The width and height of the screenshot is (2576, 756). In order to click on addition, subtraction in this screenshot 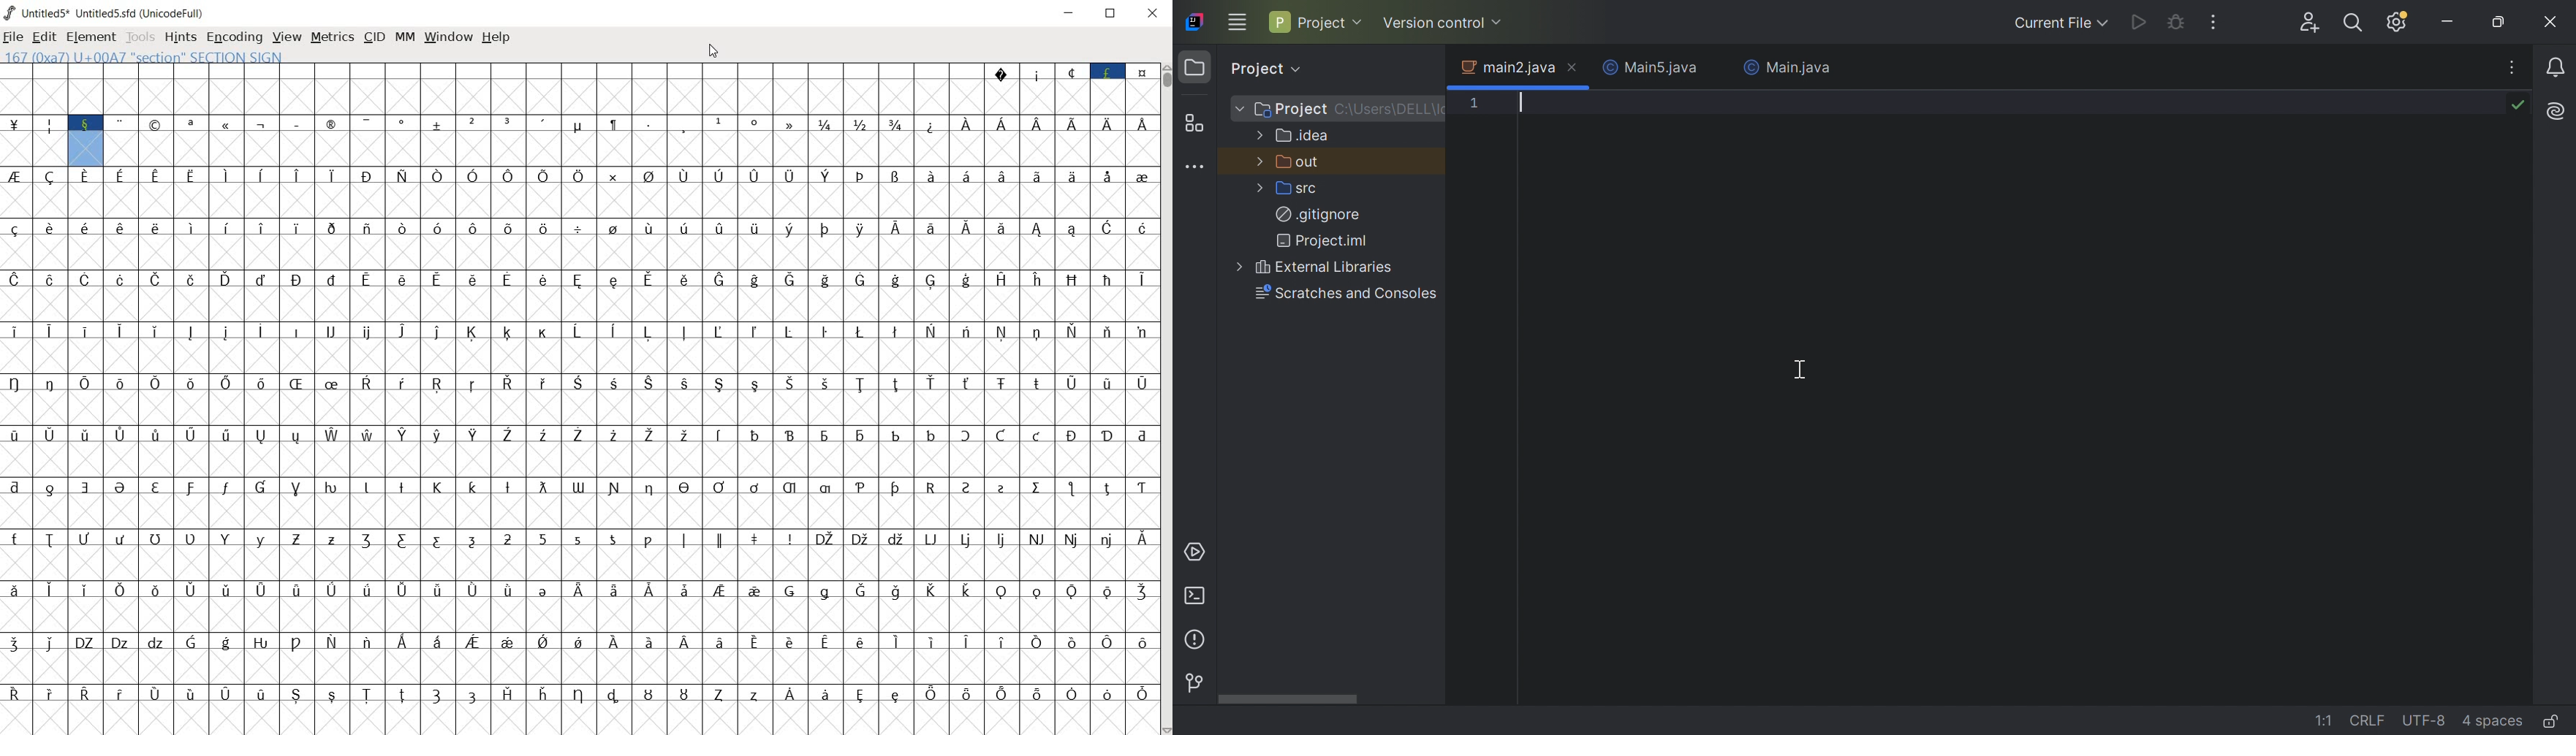, I will do `click(404, 142)`.